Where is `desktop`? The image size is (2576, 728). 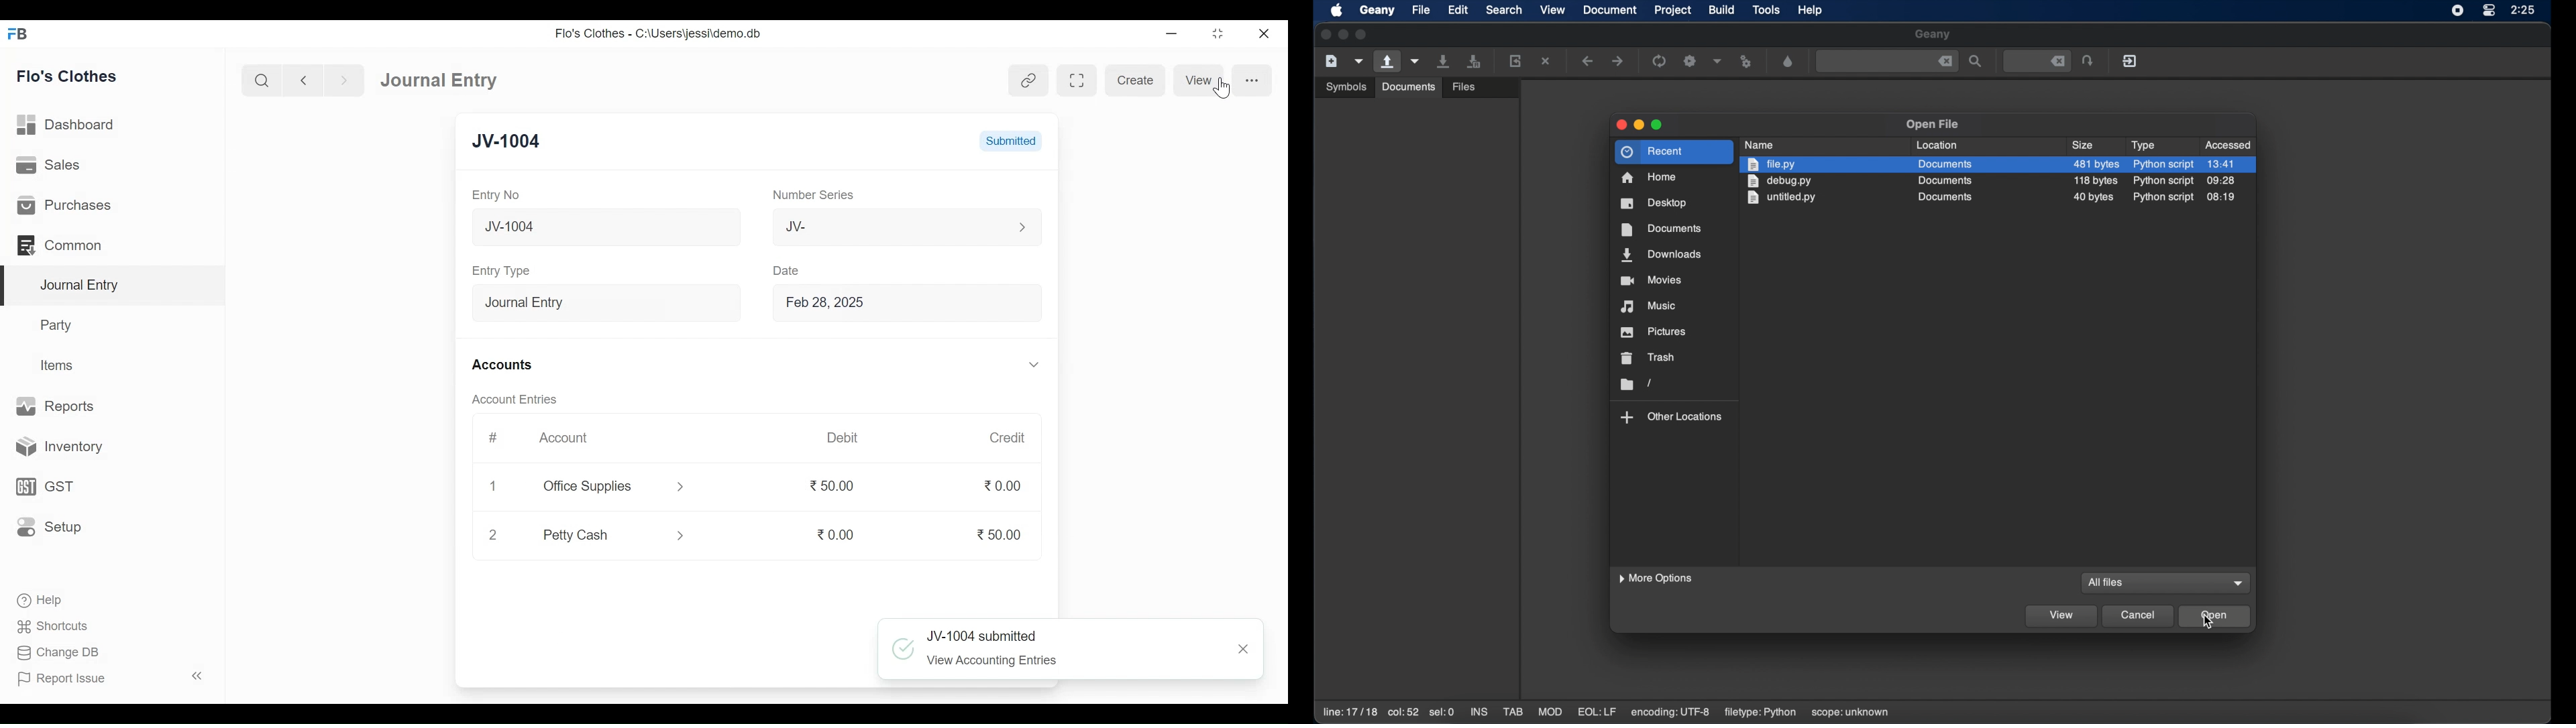 desktop is located at coordinates (1655, 203).